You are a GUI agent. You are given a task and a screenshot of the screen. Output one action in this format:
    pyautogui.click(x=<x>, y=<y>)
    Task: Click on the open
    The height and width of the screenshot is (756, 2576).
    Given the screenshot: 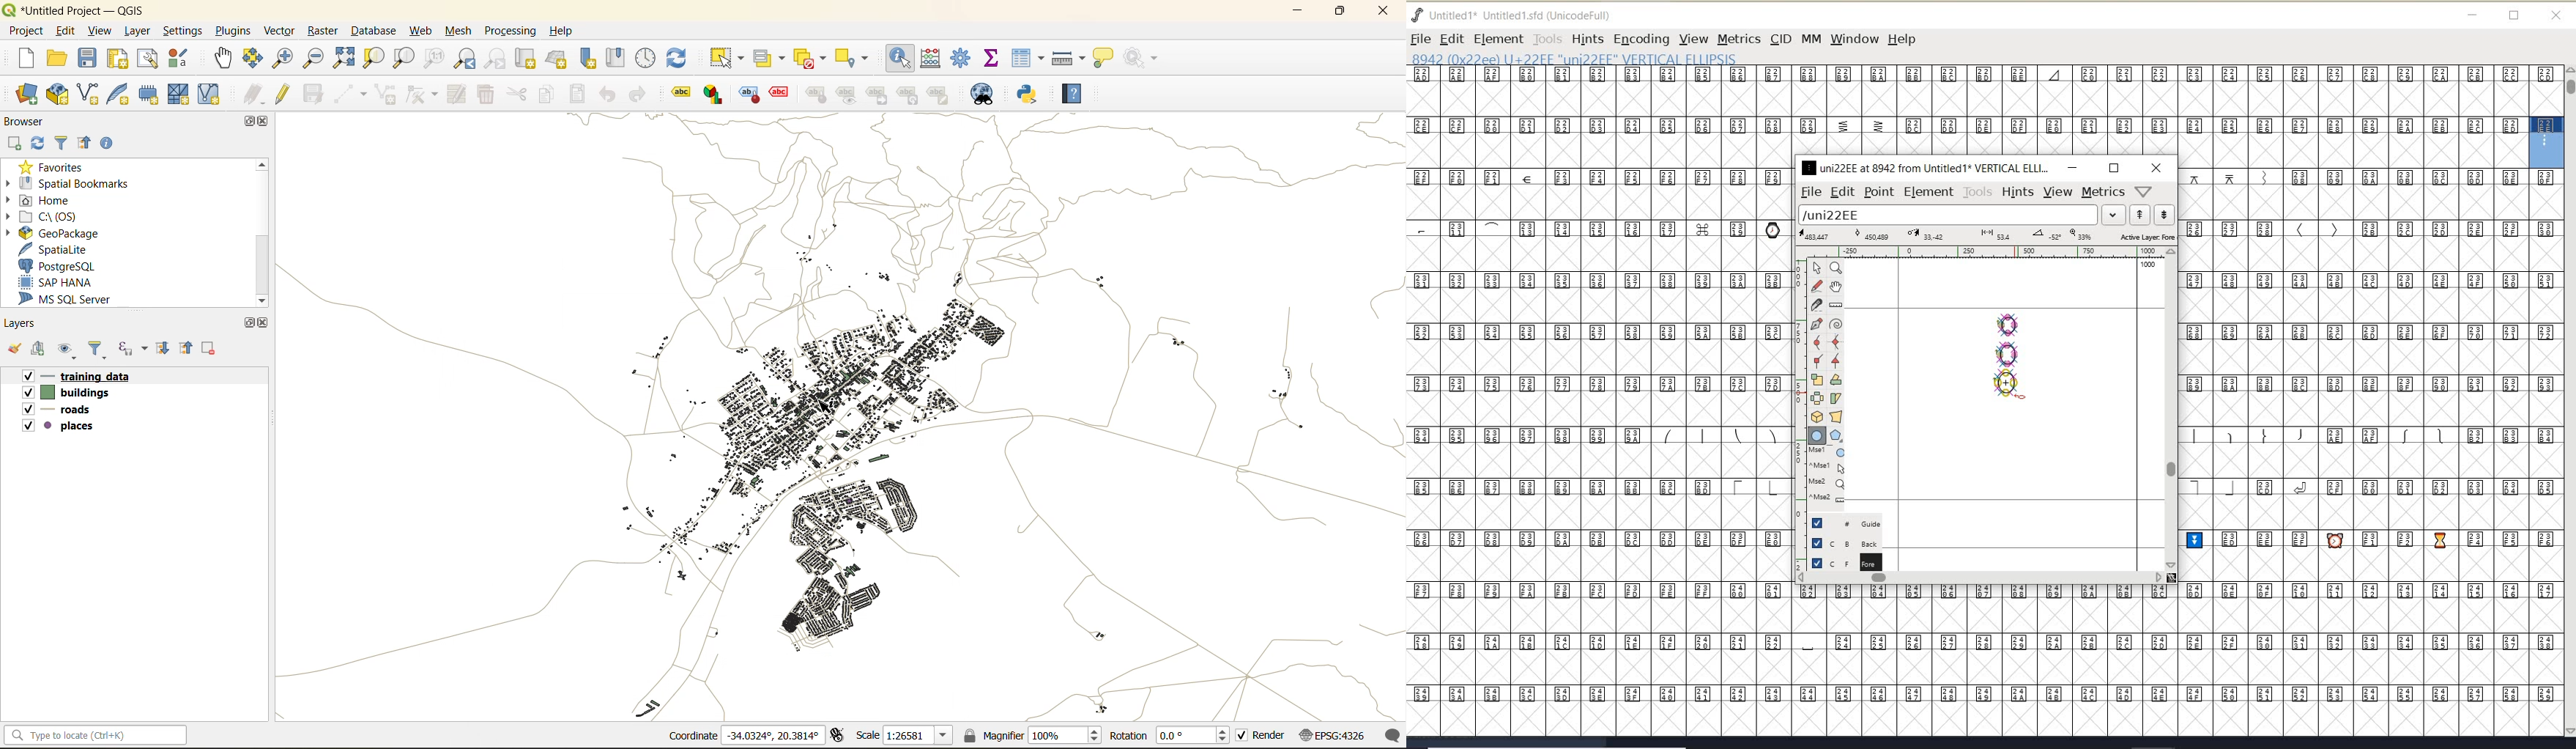 What is the action you would take?
    pyautogui.click(x=13, y=352)
    